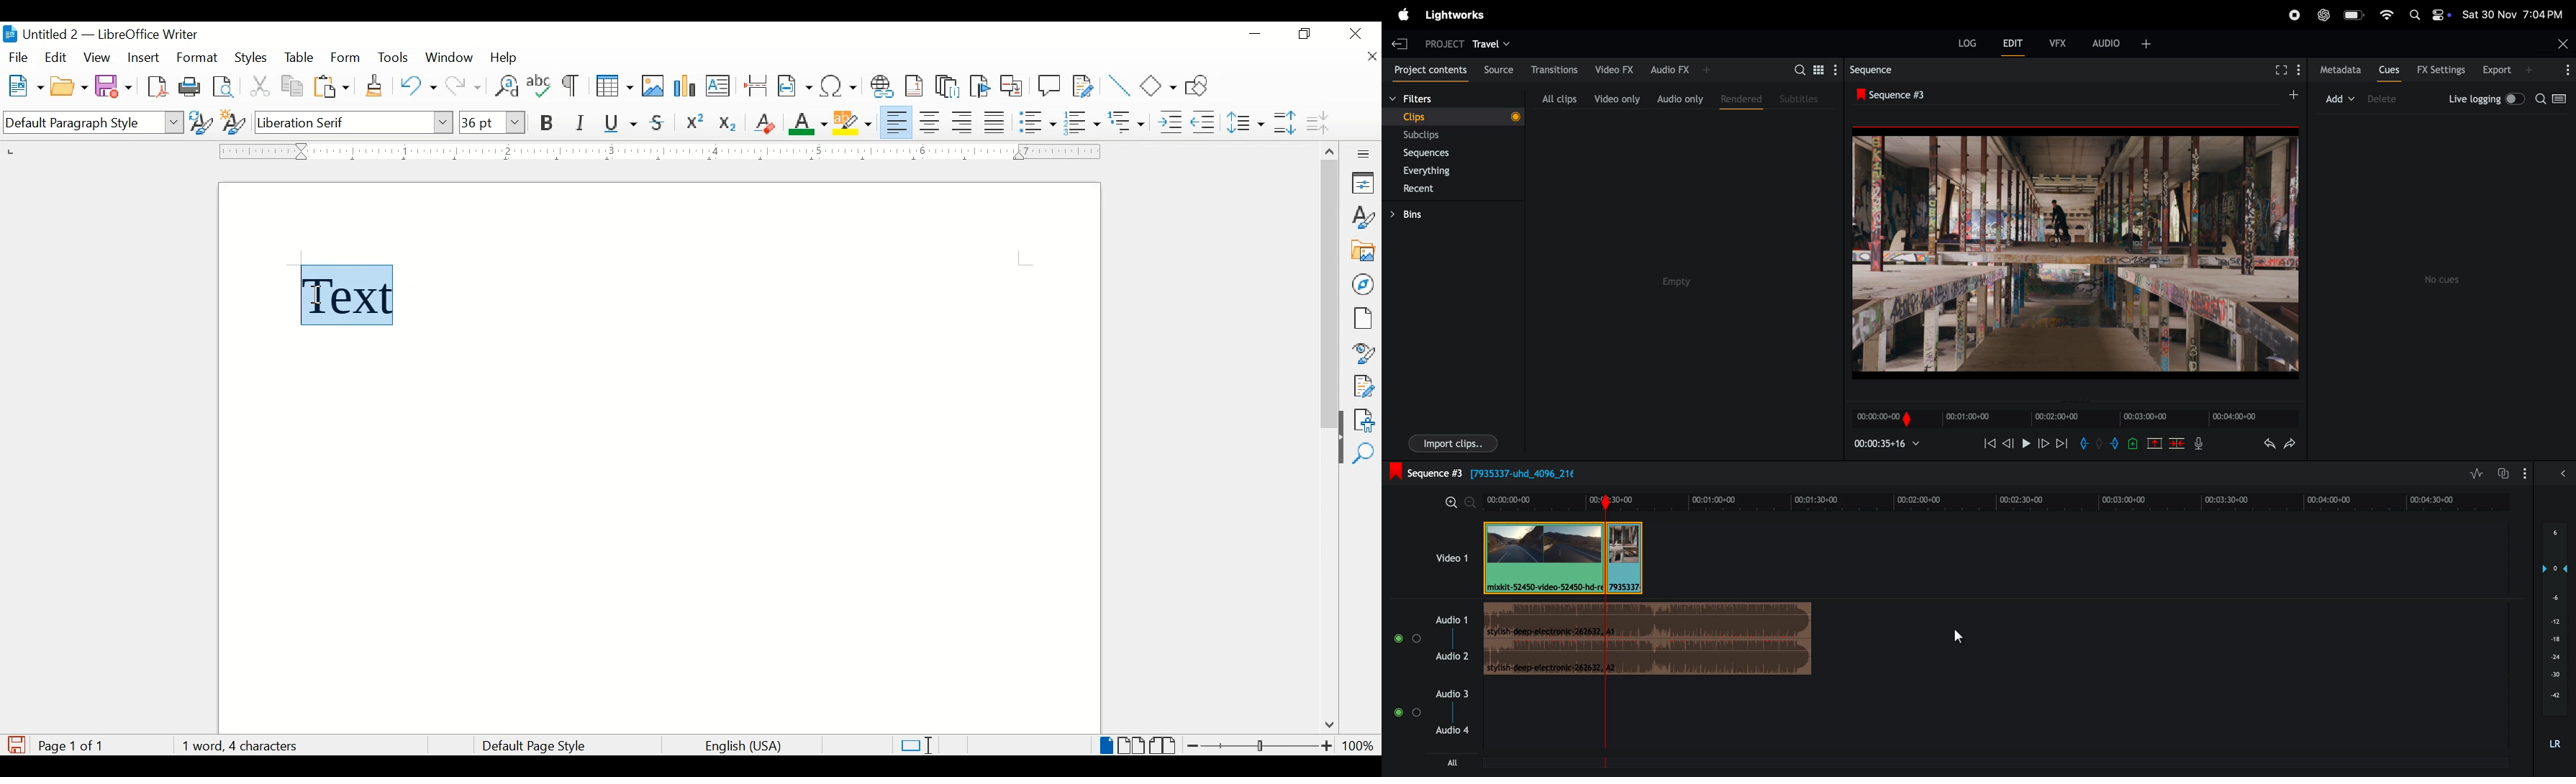 The width and height of the screenshot is (2576, 784). I want to click on font name, so click(355, 122).